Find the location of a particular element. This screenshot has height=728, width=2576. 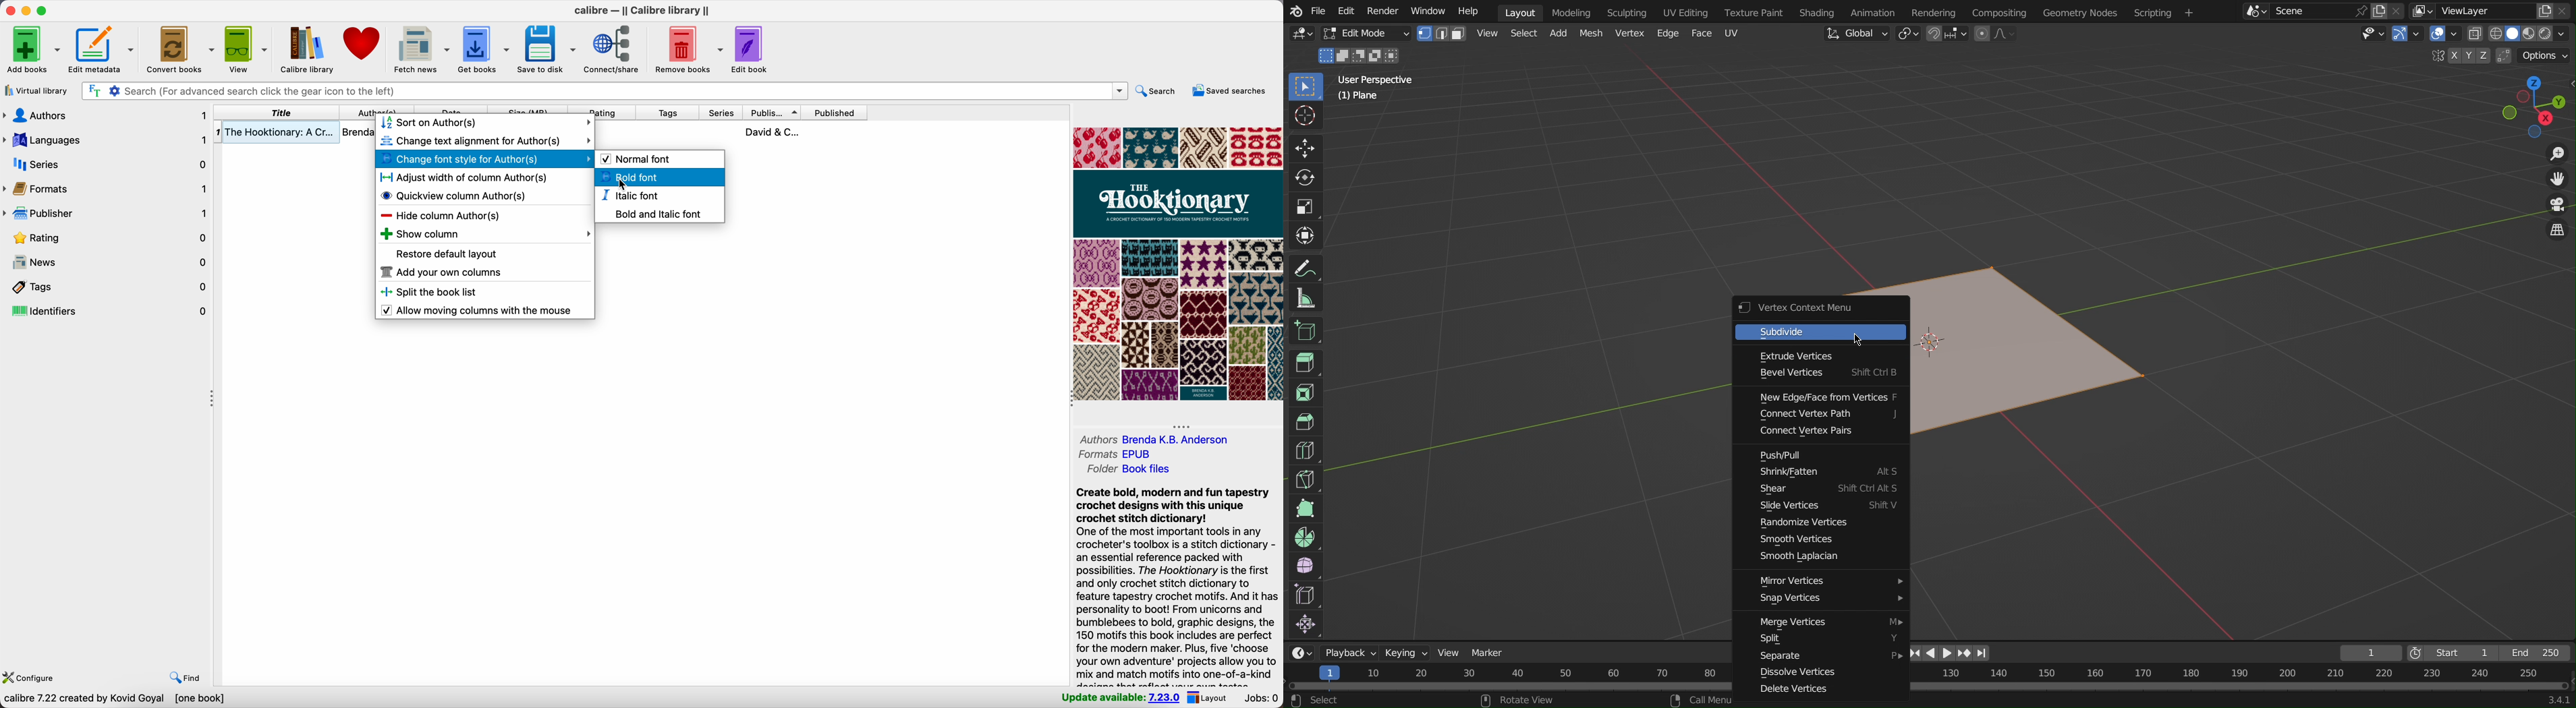

Edit Mode is located at coordinates (1365, 34).